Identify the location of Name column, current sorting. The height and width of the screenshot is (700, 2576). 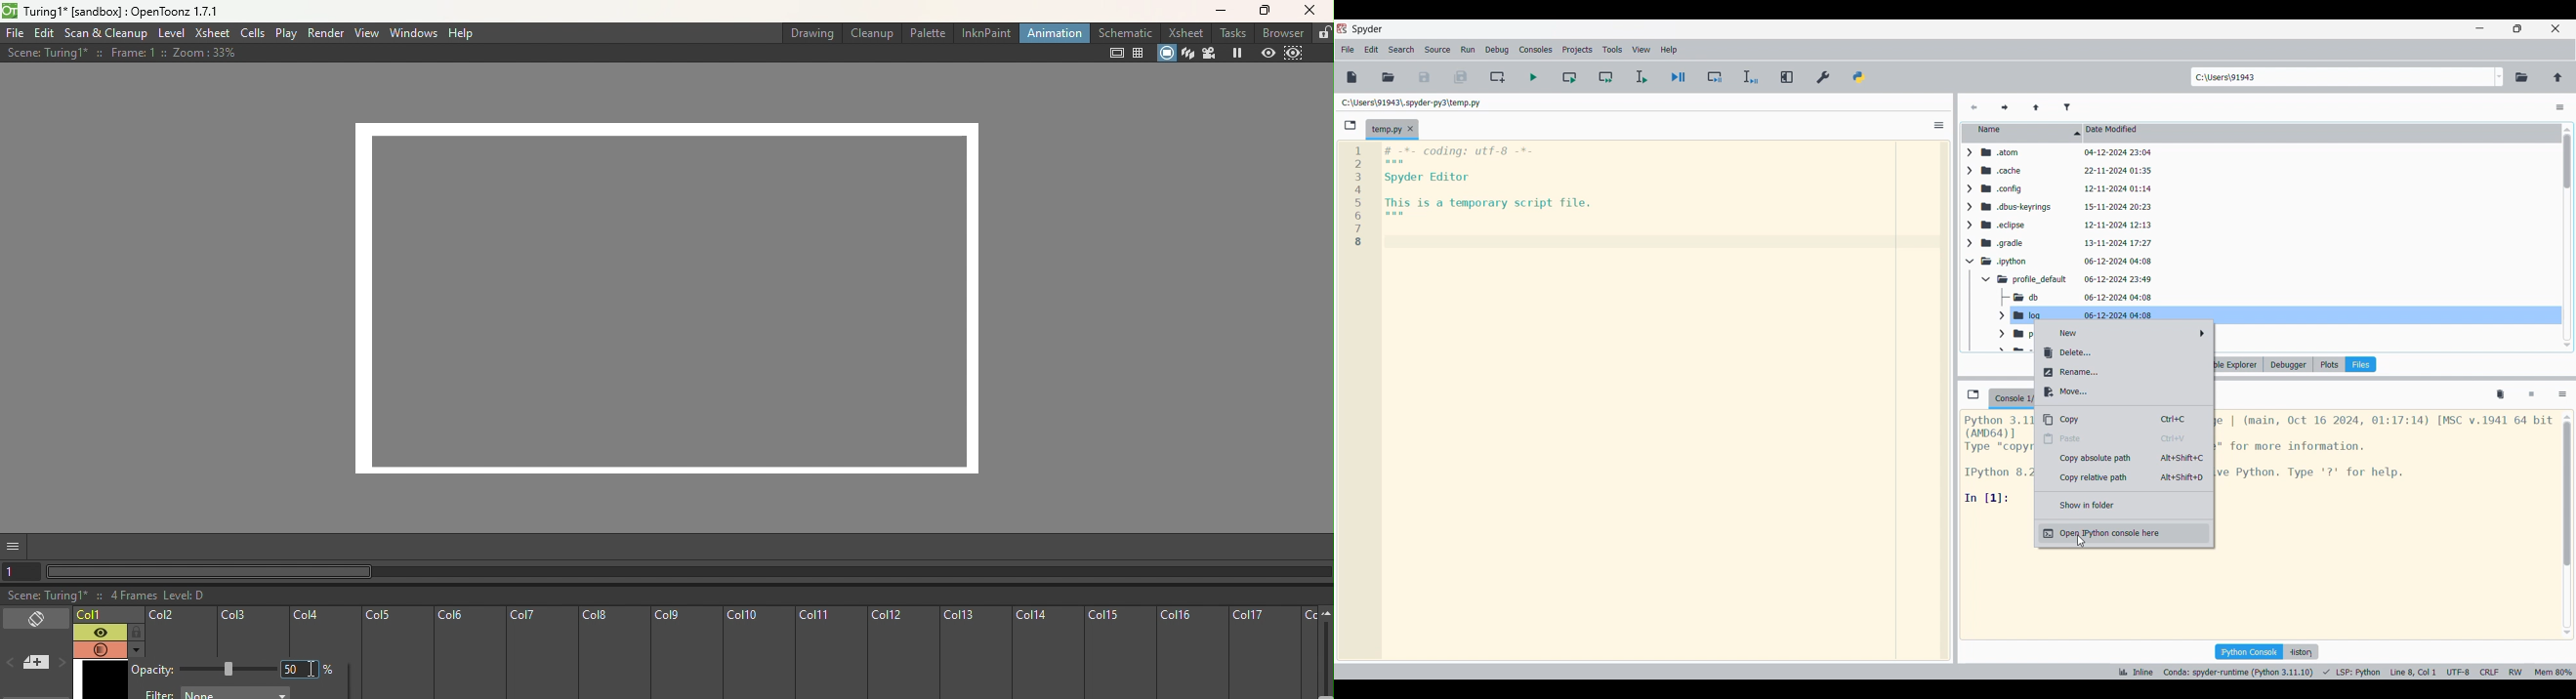
(2023, 133).